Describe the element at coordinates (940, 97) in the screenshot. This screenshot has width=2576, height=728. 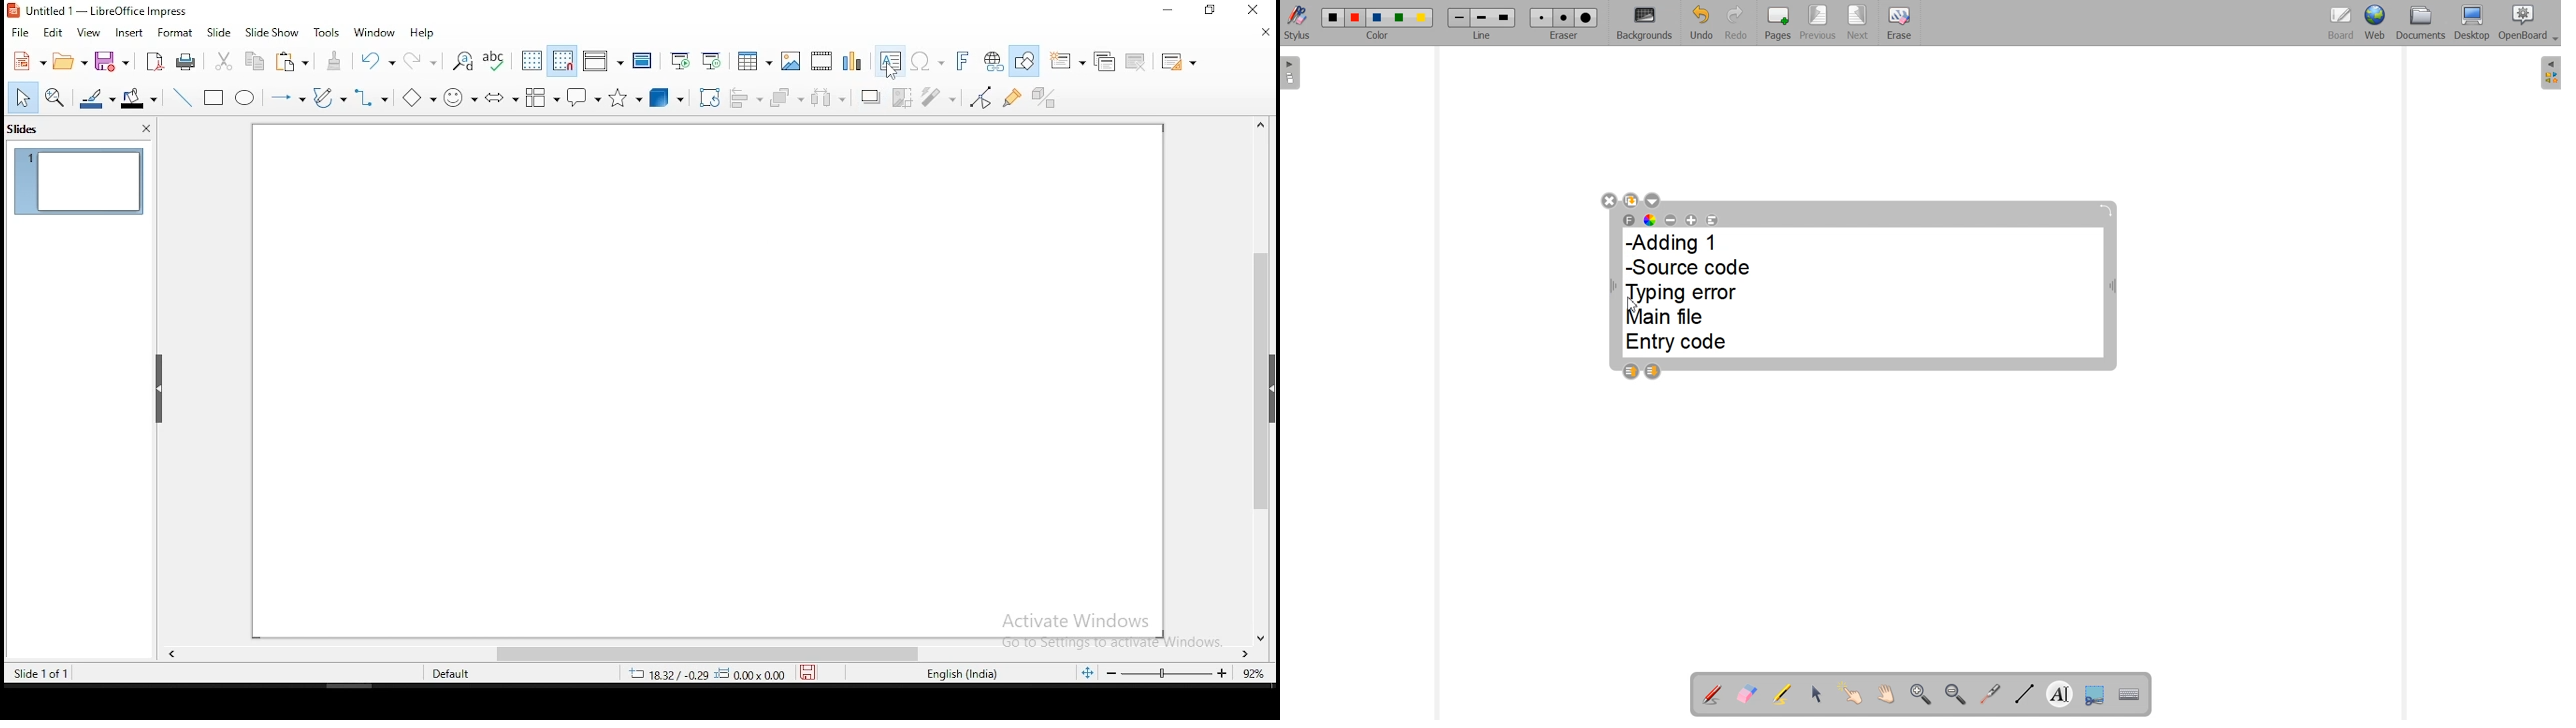
I see `filter` at that location.